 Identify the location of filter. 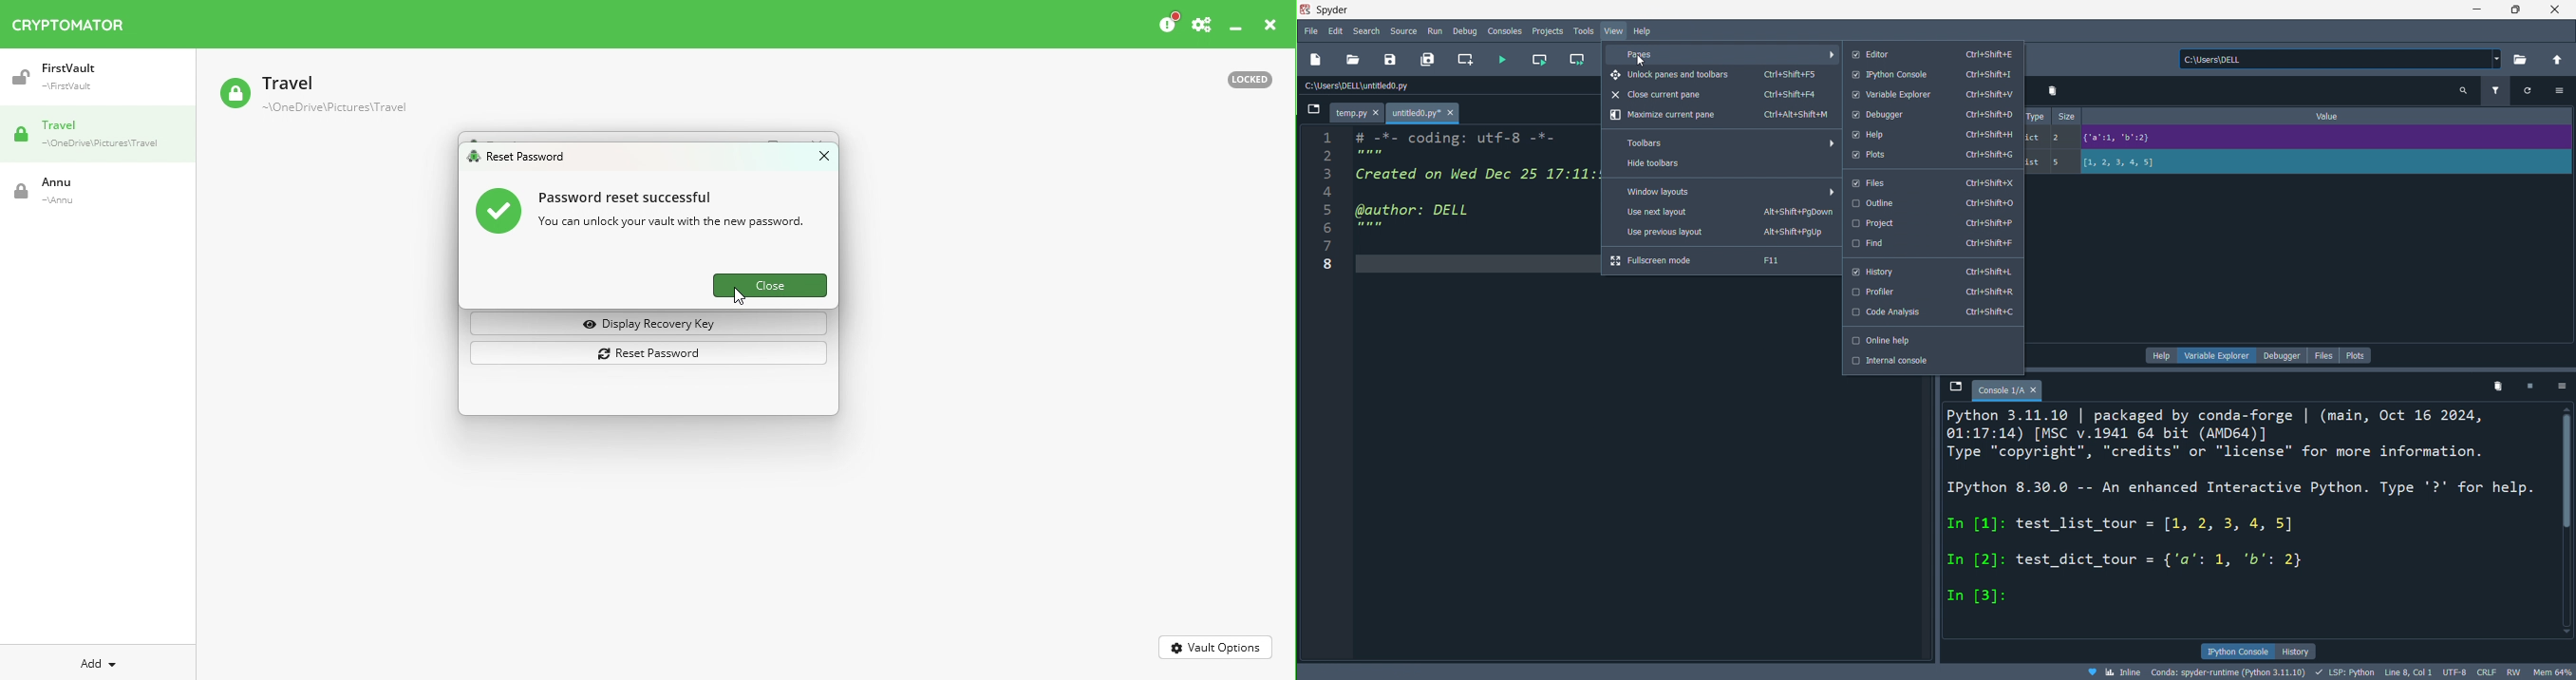
(2495, 92).